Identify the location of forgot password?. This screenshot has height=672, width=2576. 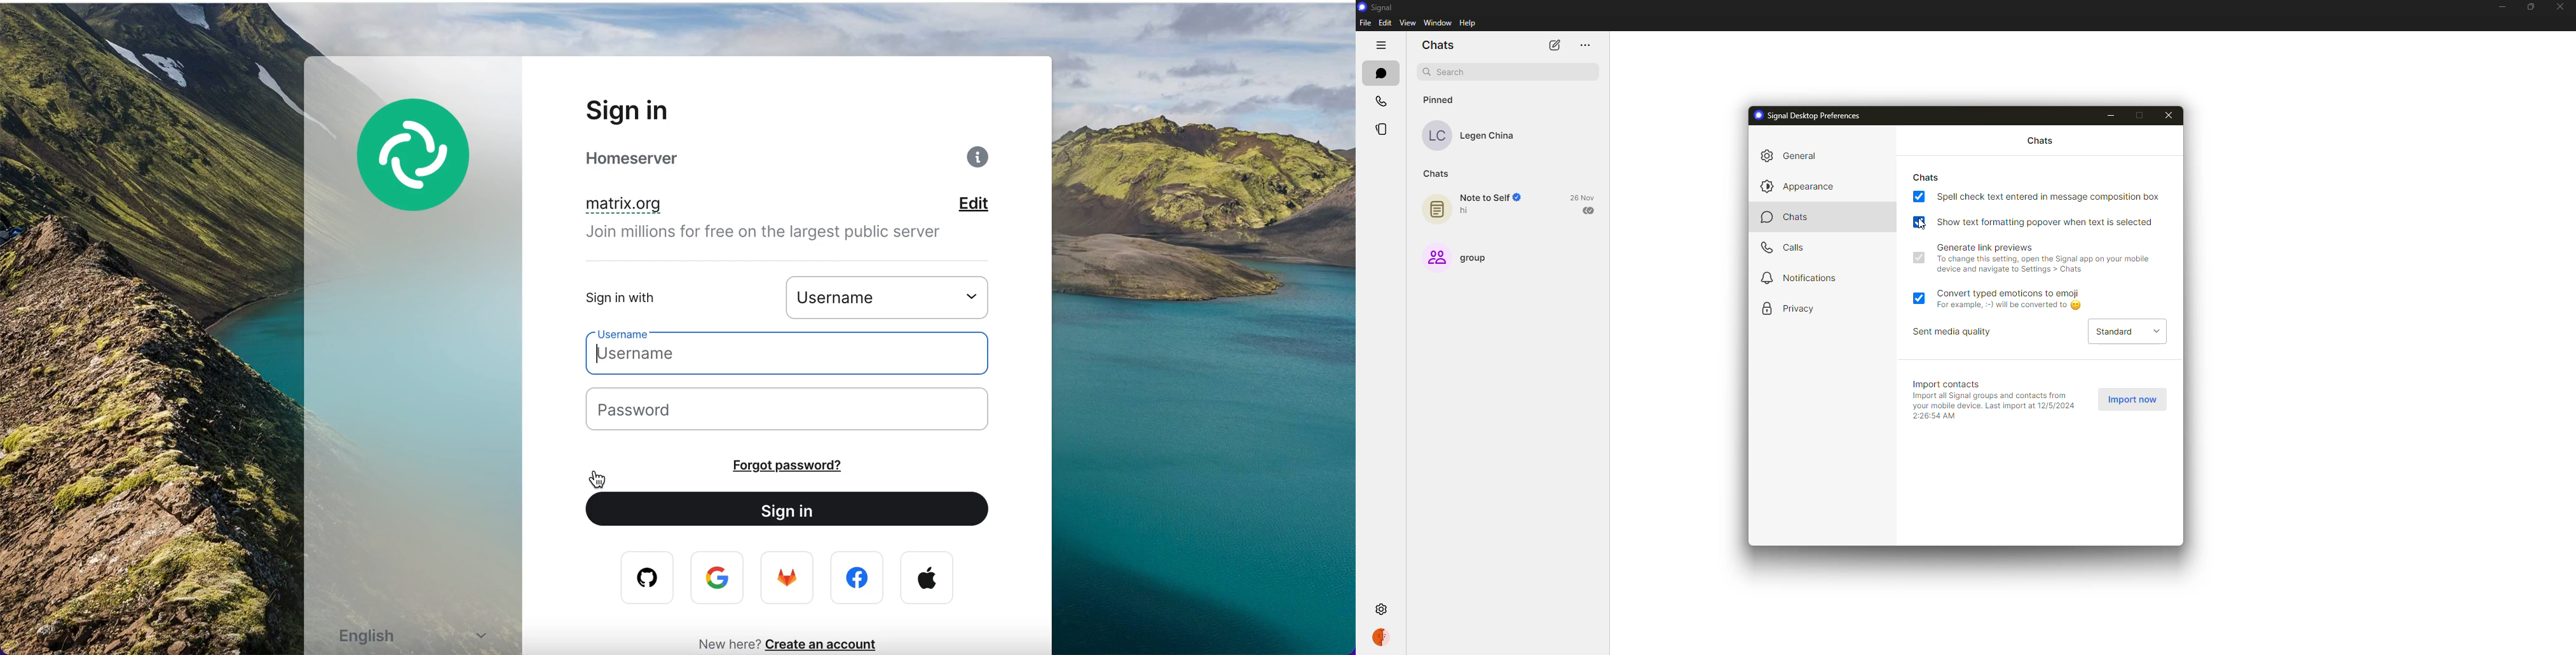
(816, 465).